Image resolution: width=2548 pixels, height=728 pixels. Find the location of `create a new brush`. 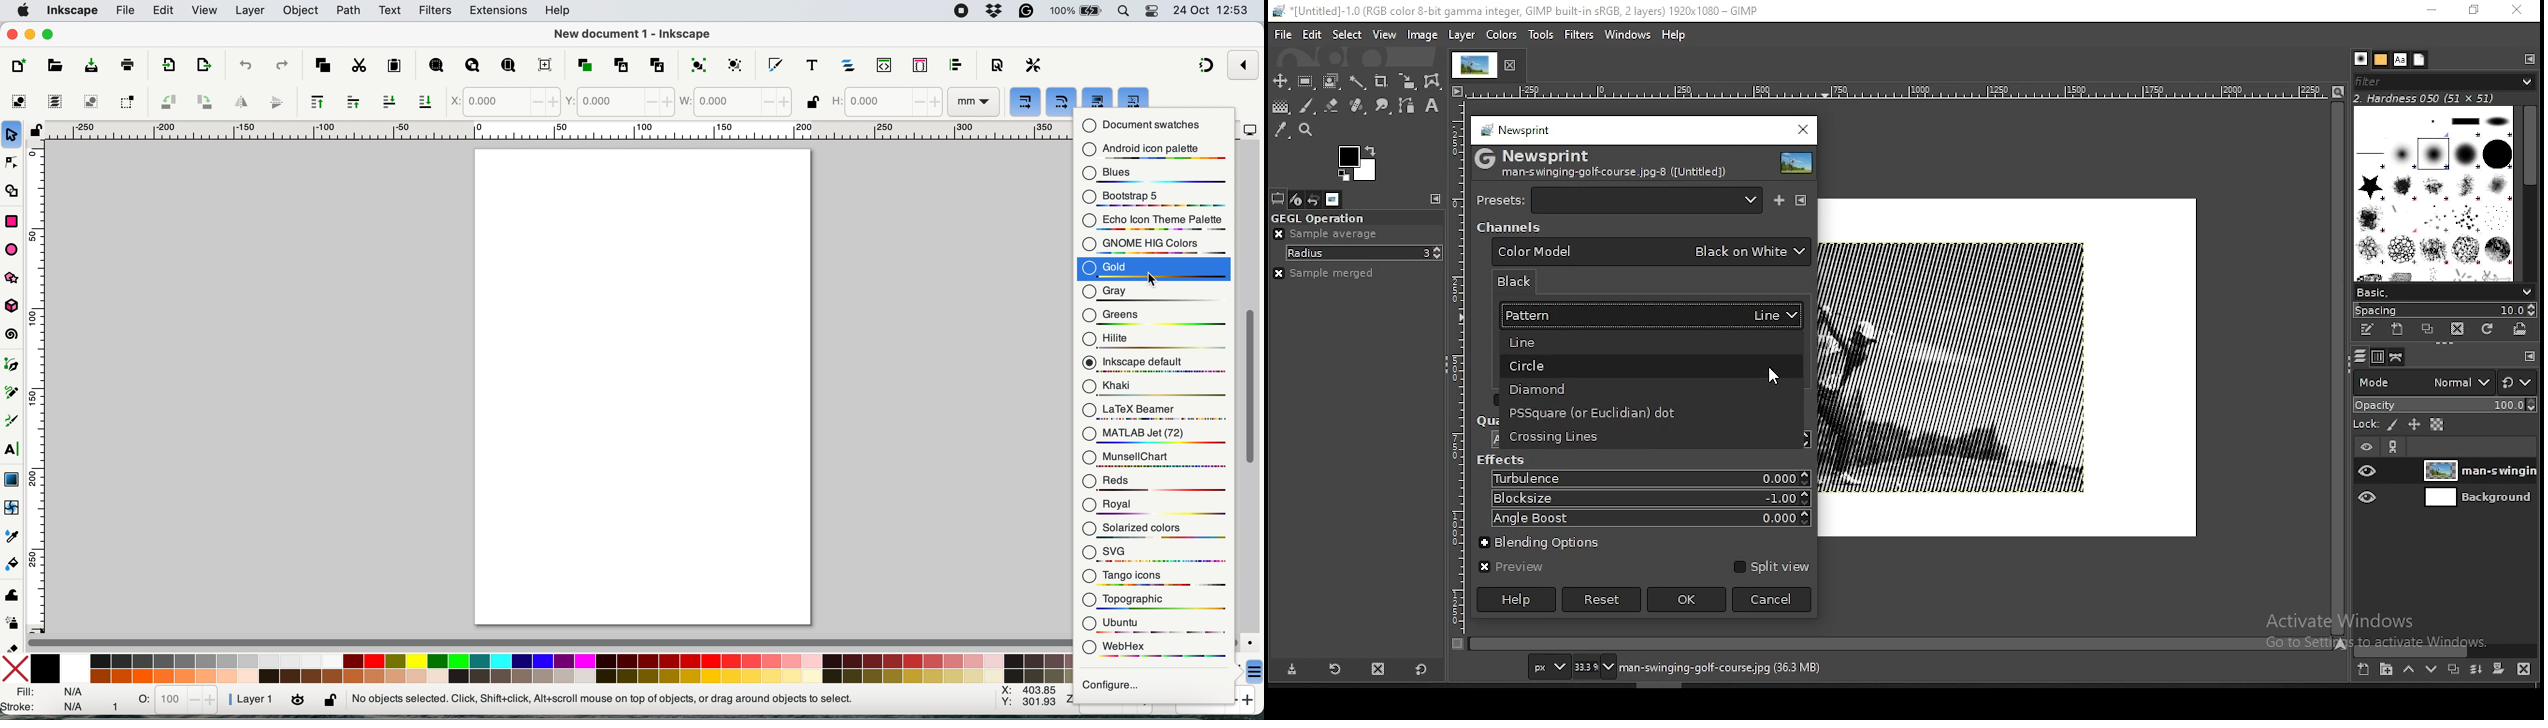

create a new brush is located at coordinates (2398, 330).